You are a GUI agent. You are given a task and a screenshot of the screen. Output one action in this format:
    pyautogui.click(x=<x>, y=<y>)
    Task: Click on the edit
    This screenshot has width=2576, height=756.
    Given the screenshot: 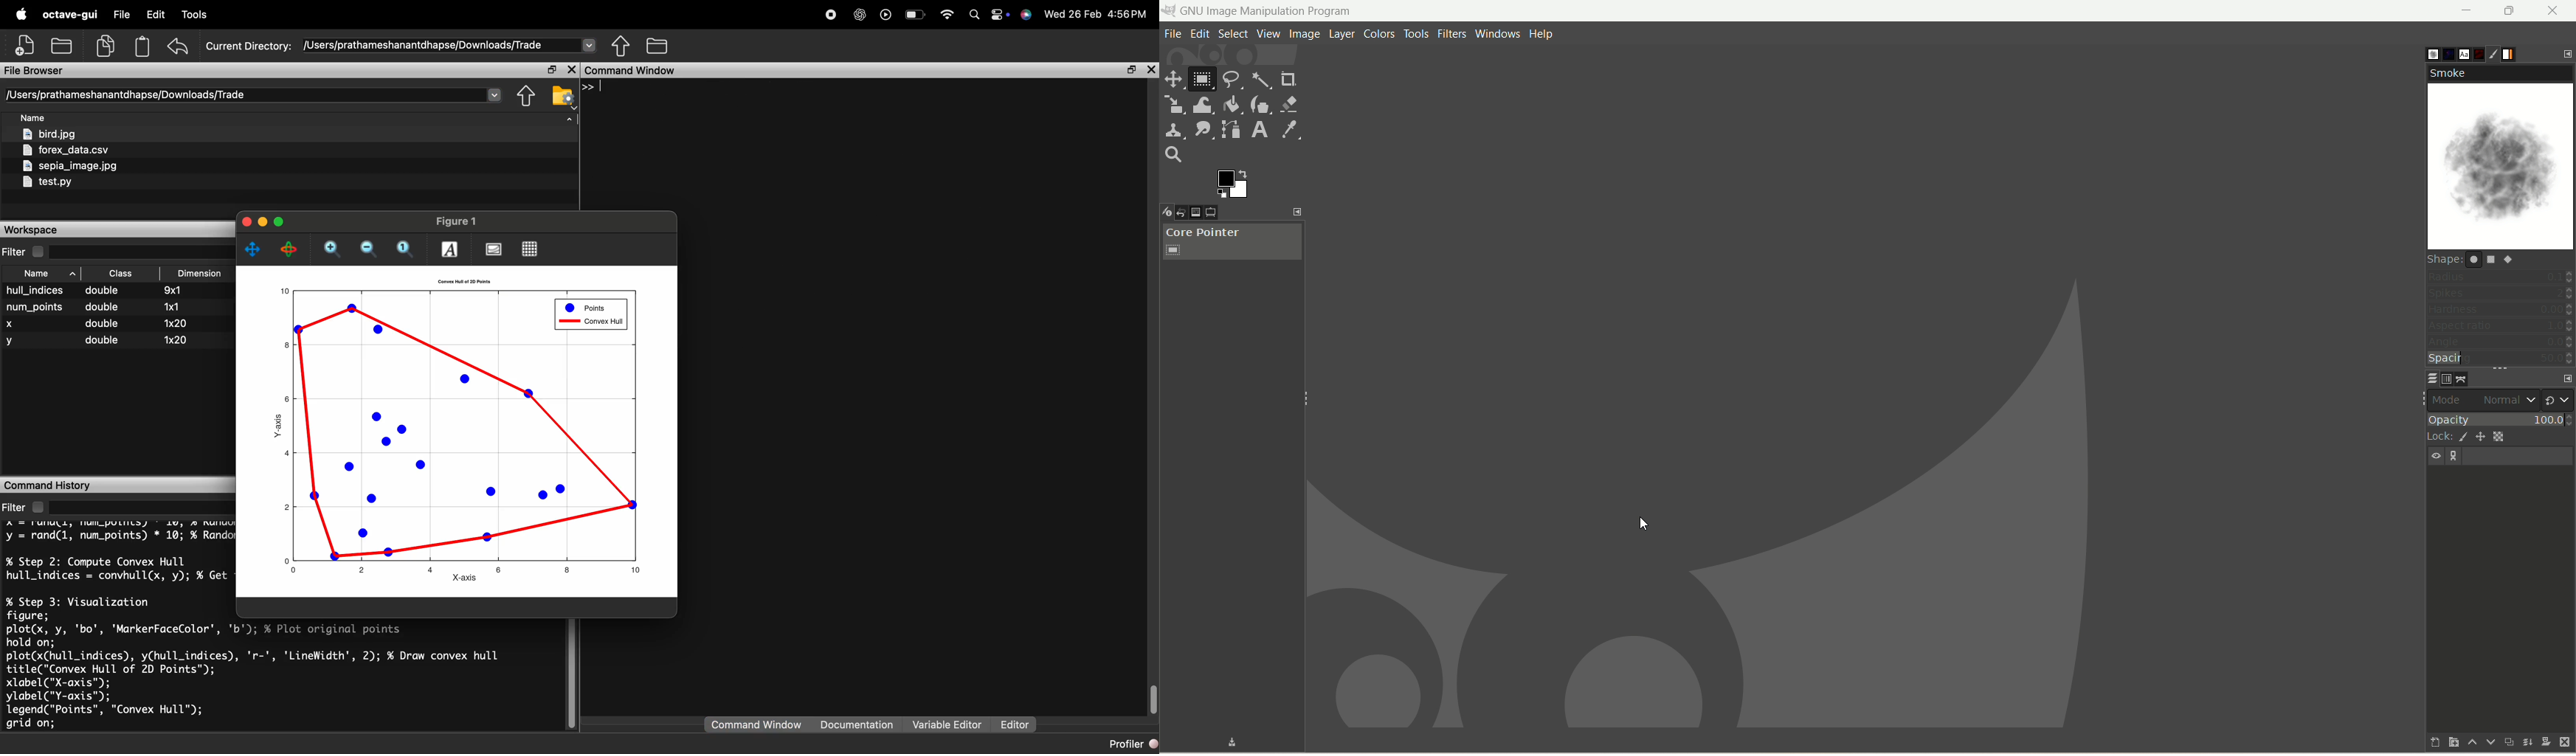 What is the action you would take?
    pyautogui.click(x=1201, y=34)
    